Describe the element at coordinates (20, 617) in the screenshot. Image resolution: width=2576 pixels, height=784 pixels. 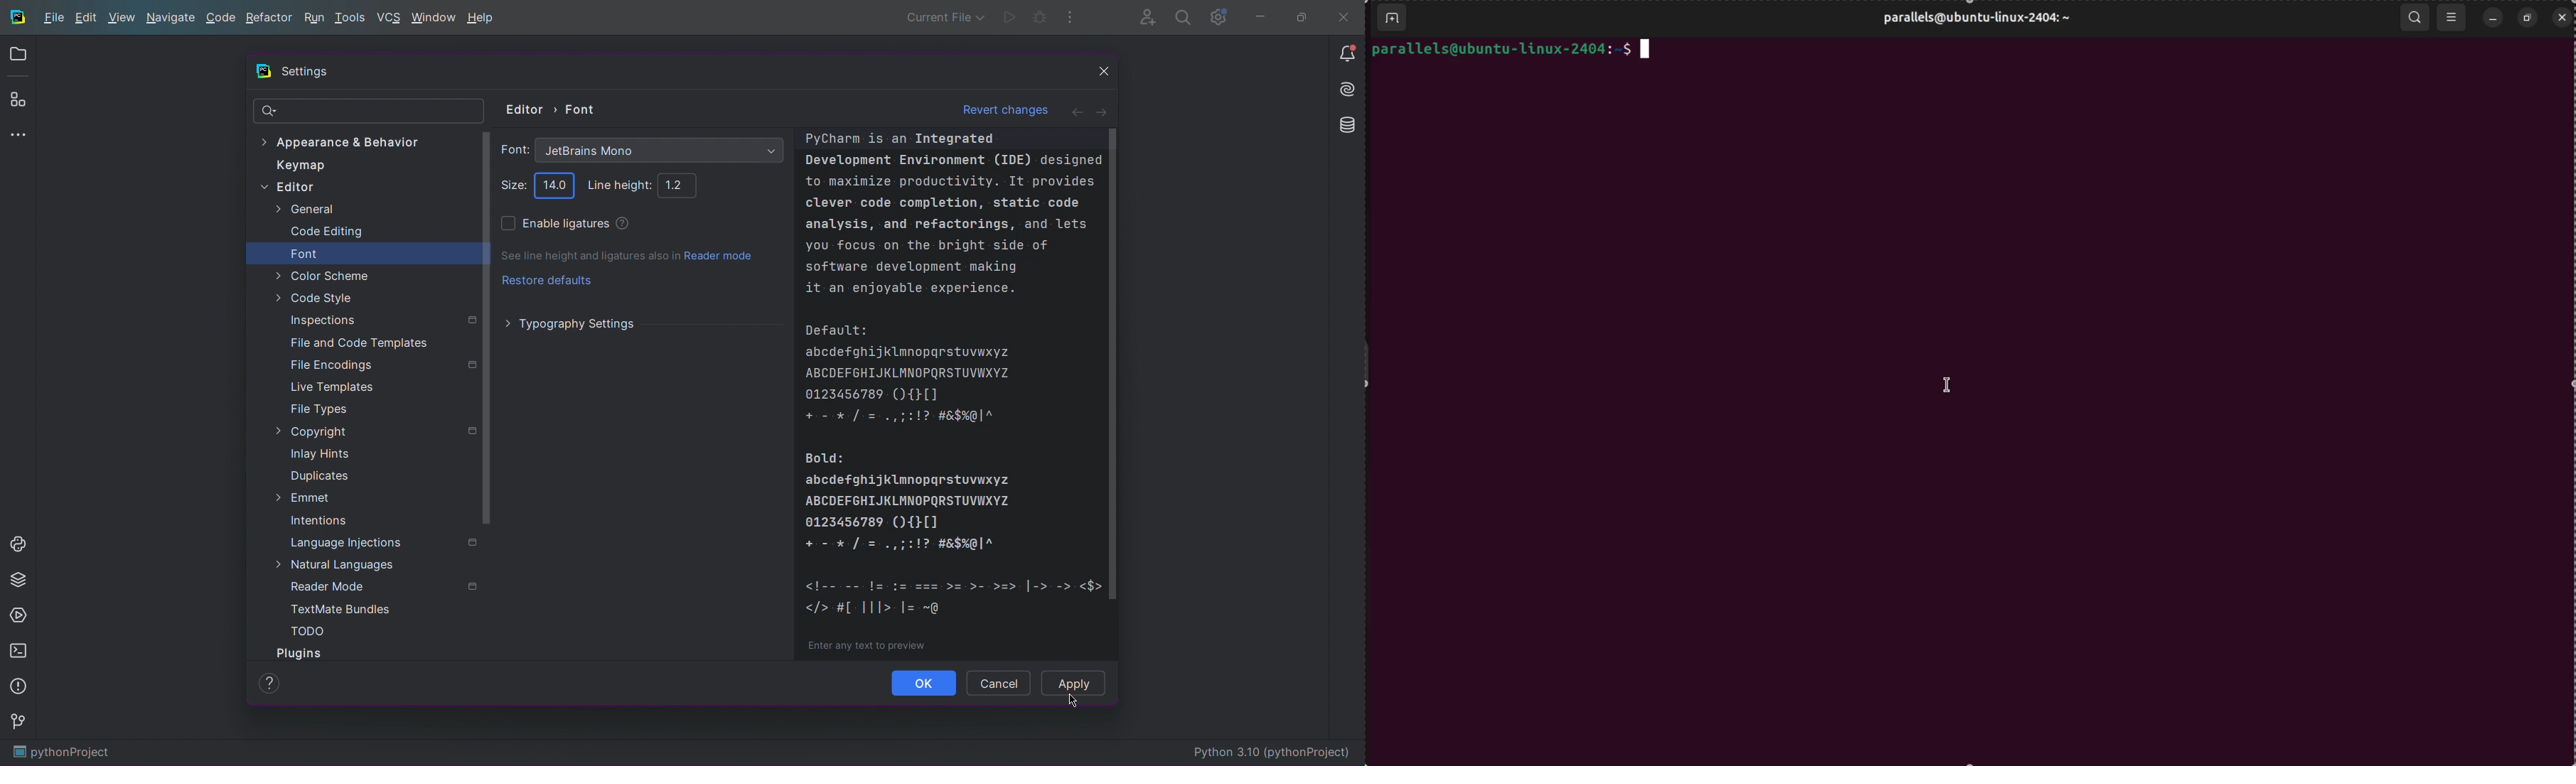
I see `Services` at that location.